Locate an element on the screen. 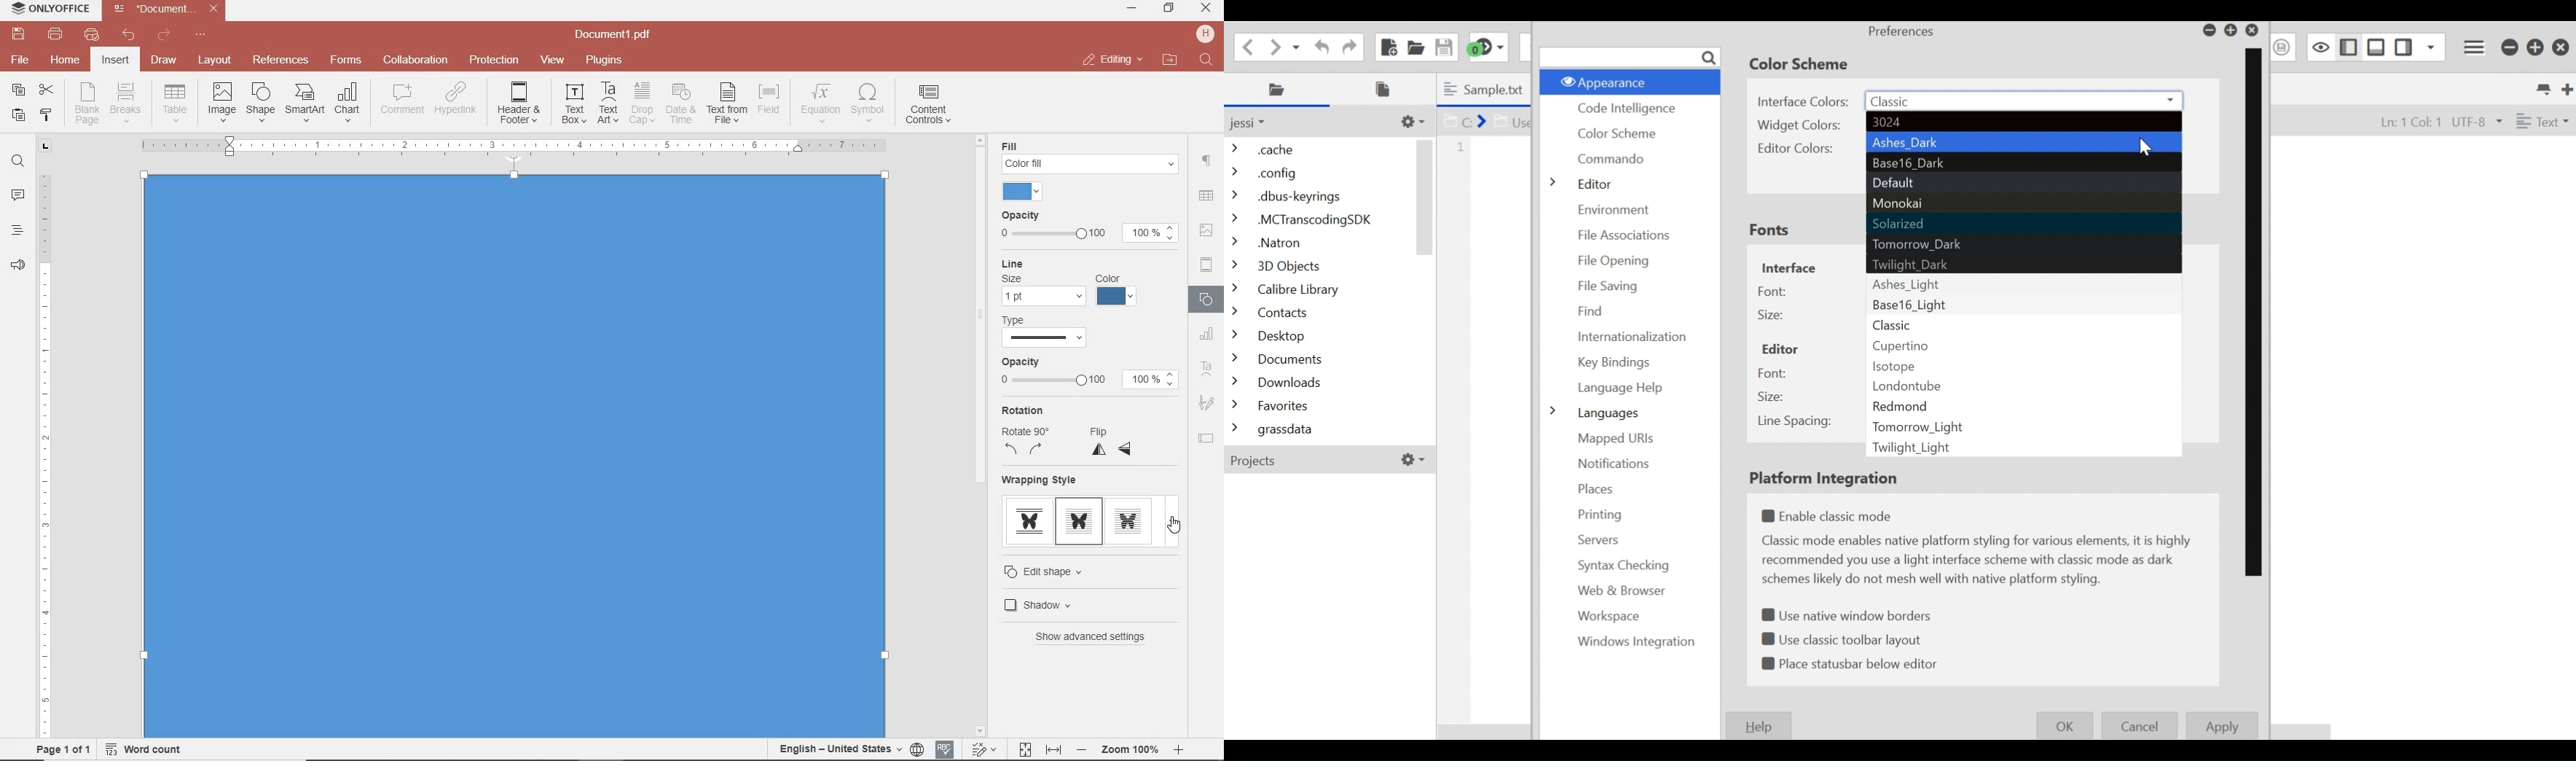  Base16_Dark is located at coordinates (2022, 163).